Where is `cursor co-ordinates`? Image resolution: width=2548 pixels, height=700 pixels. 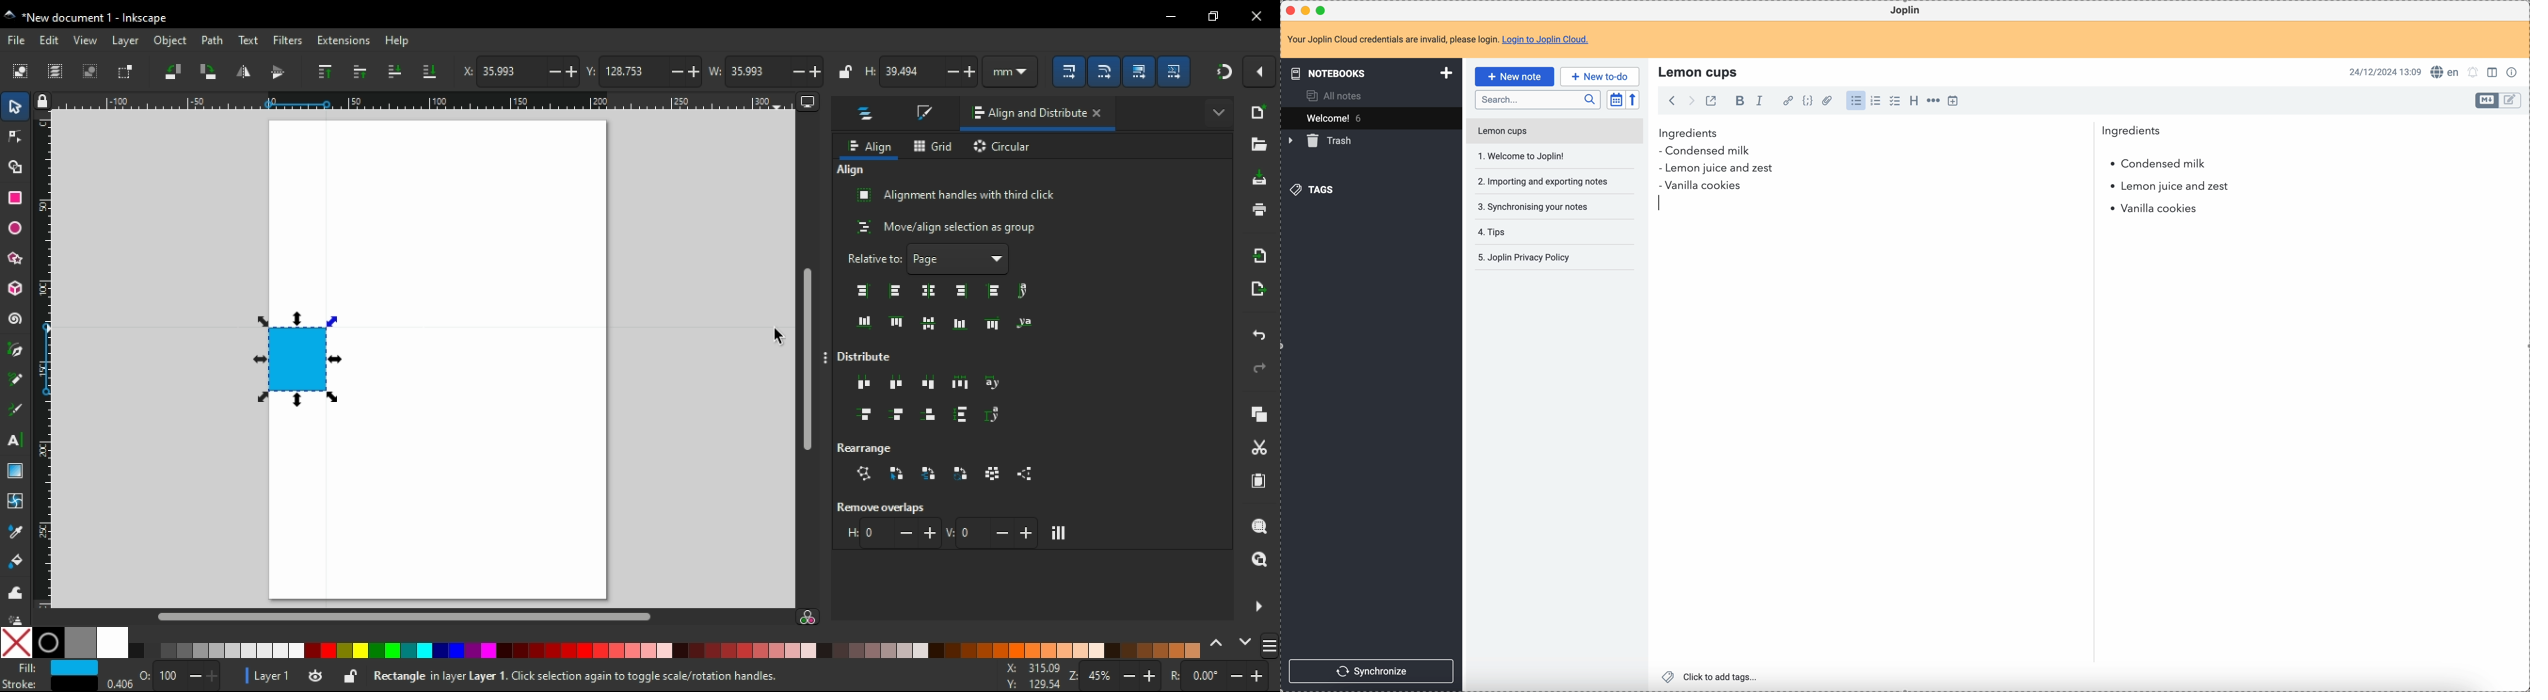 cursor co-ordinates is located at coordinates (1029, 676).